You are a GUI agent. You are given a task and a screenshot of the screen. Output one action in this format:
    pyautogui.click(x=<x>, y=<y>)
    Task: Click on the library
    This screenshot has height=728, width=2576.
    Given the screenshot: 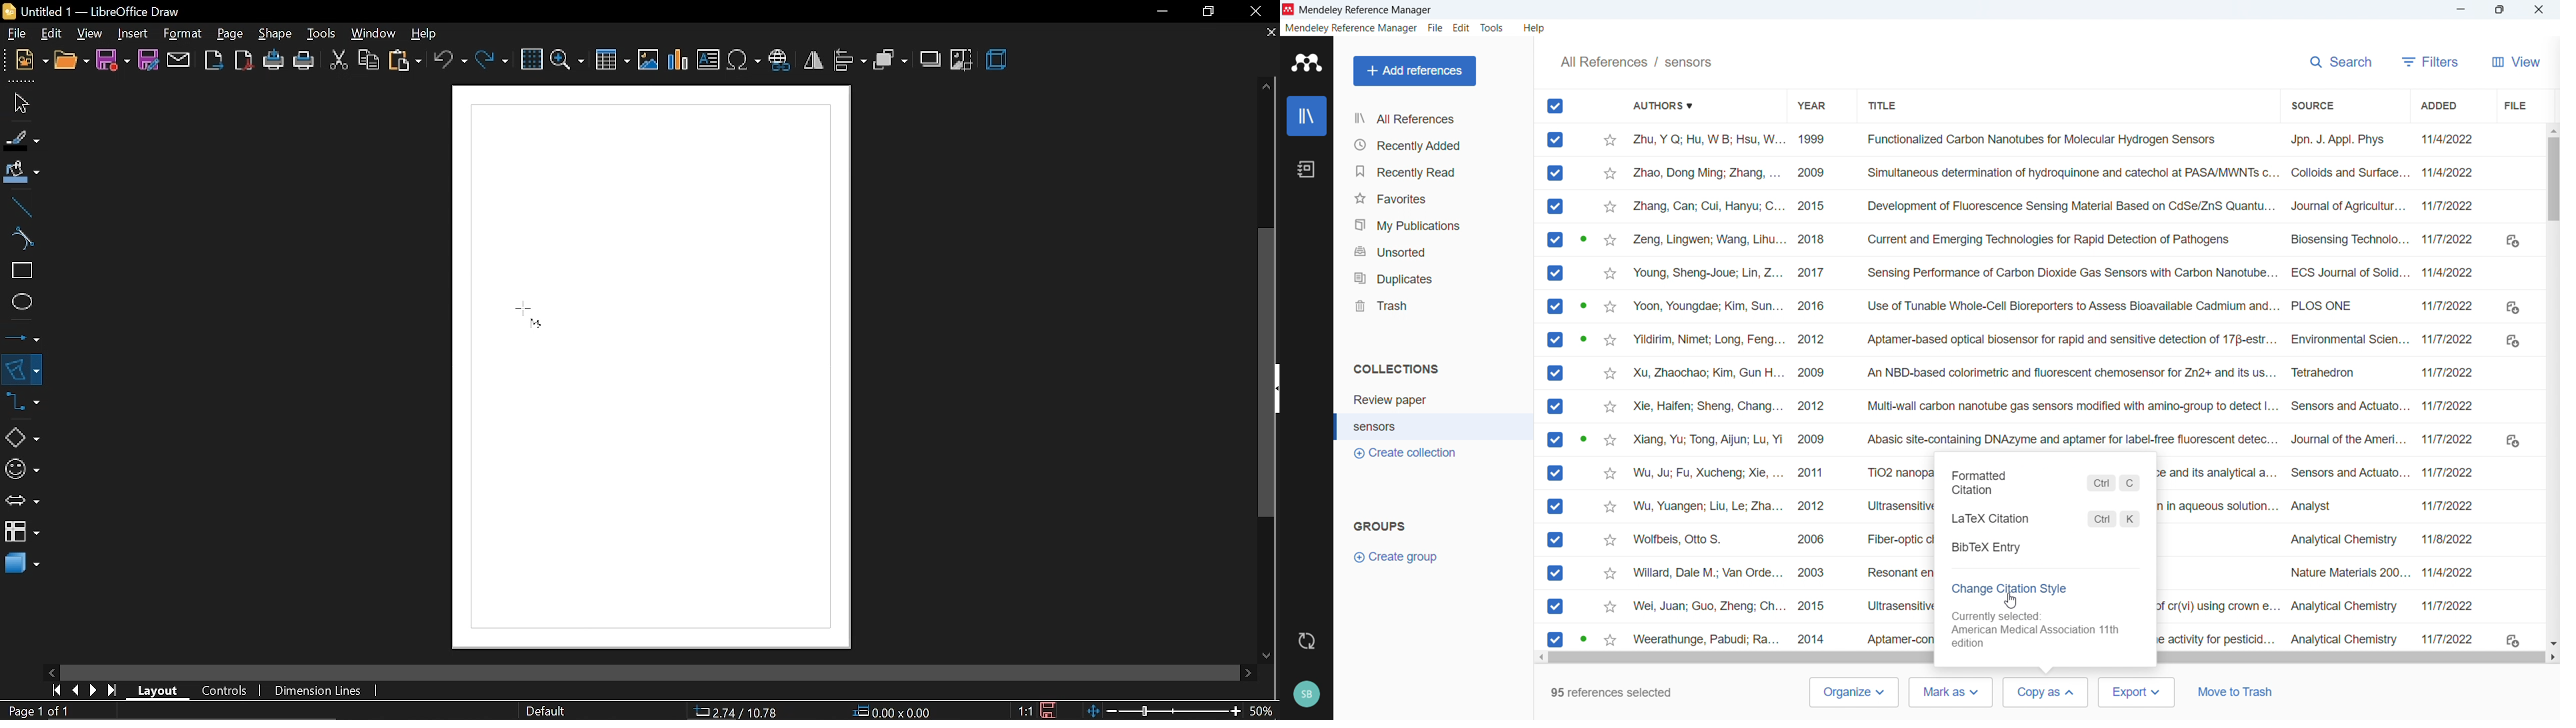 What is the action you would take?
    pyautogui.click(x=1307, y=115)
    